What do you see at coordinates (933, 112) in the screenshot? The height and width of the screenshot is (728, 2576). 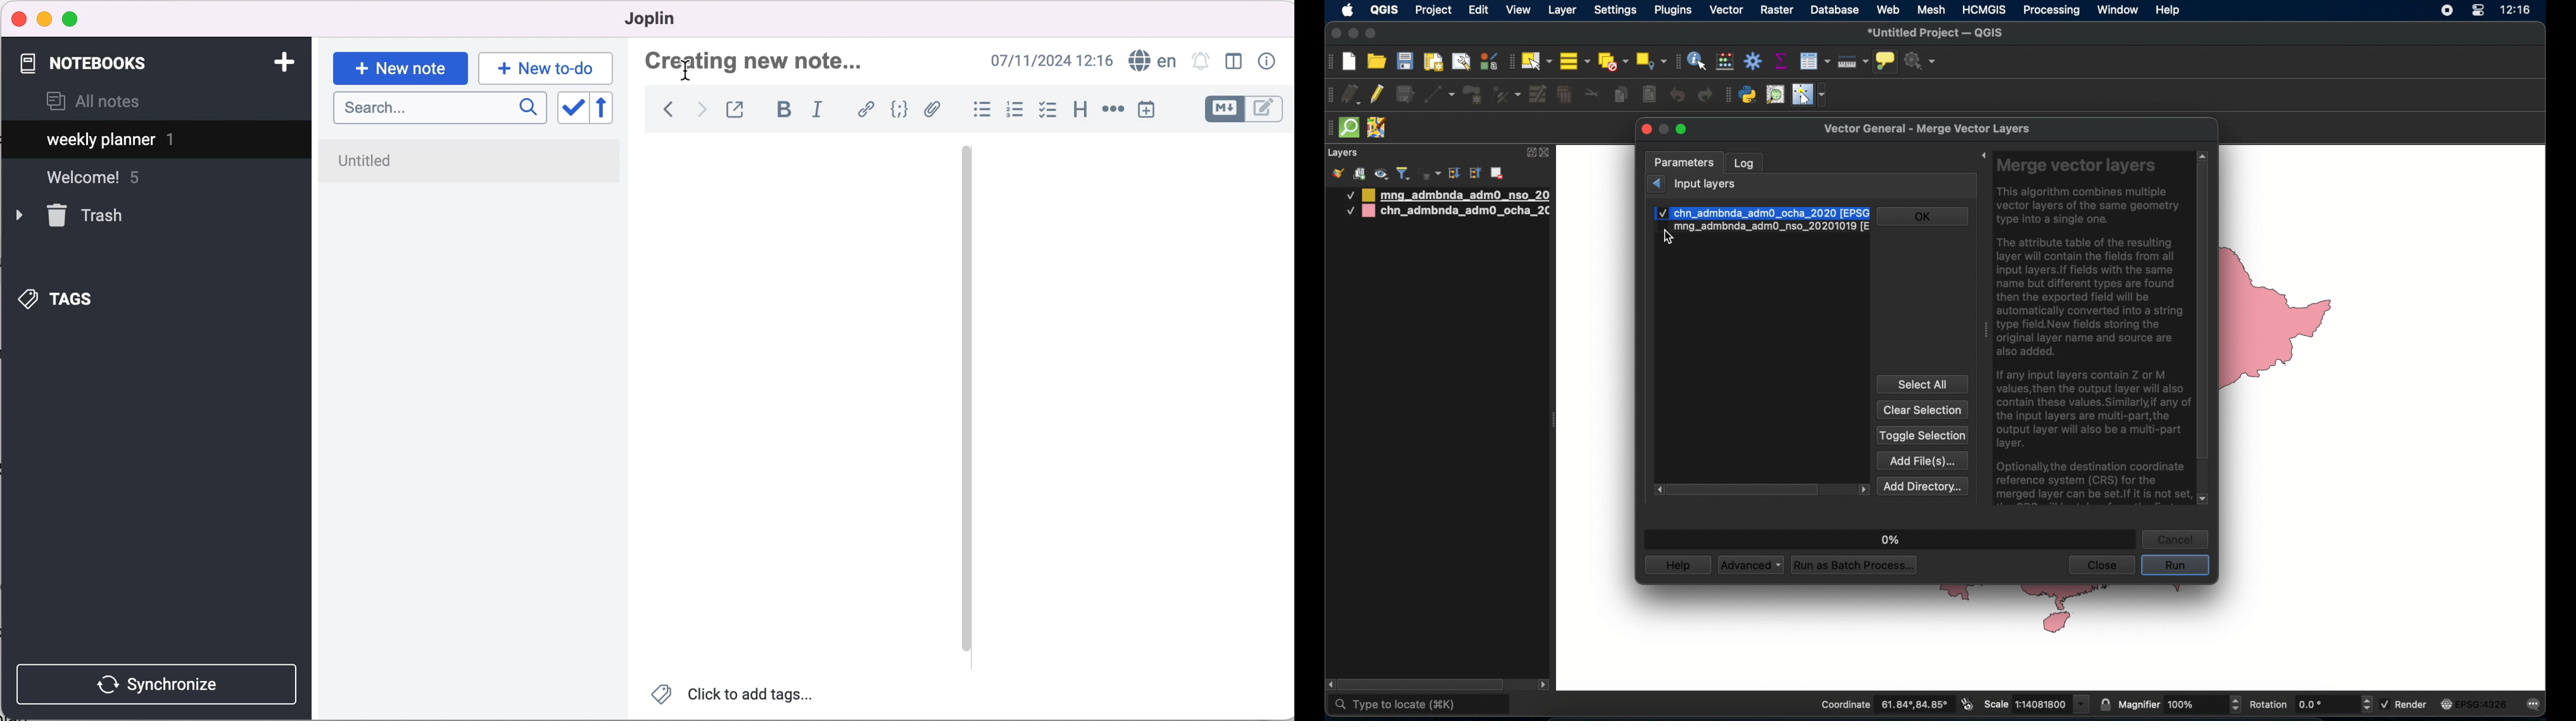 I see `add file` at bounding box center [933, 112].